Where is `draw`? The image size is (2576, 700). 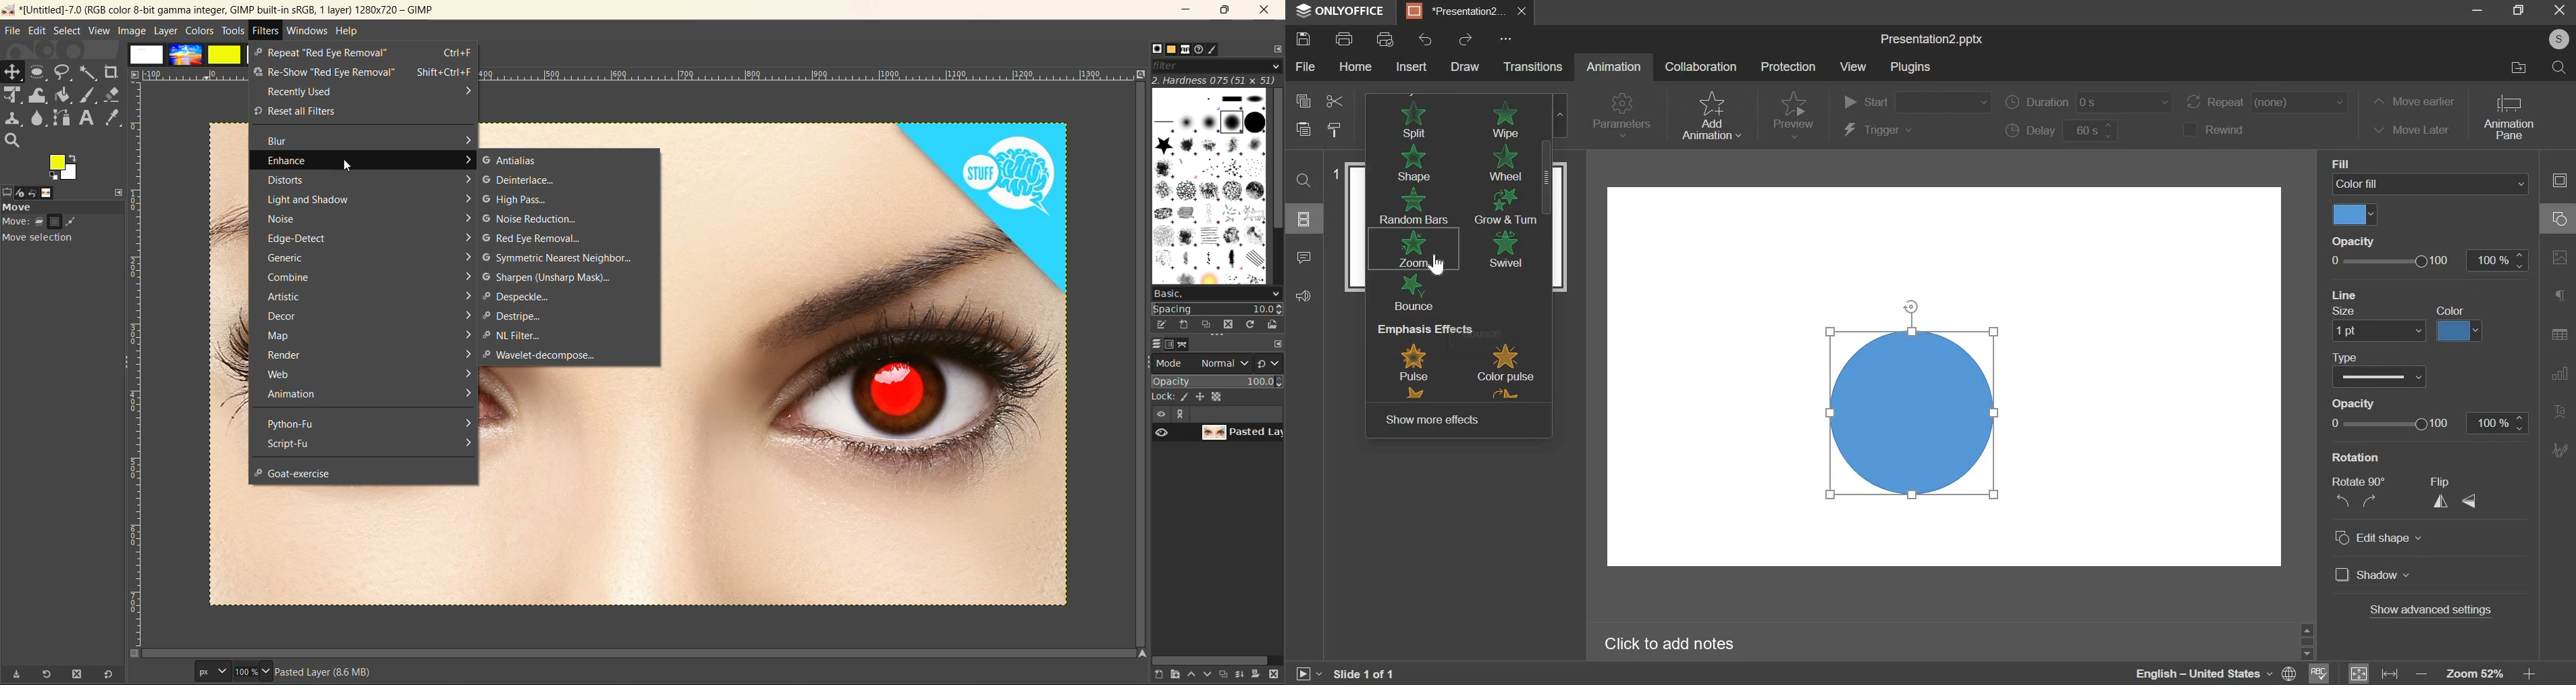
draw is located at coordinates (1466, 67).